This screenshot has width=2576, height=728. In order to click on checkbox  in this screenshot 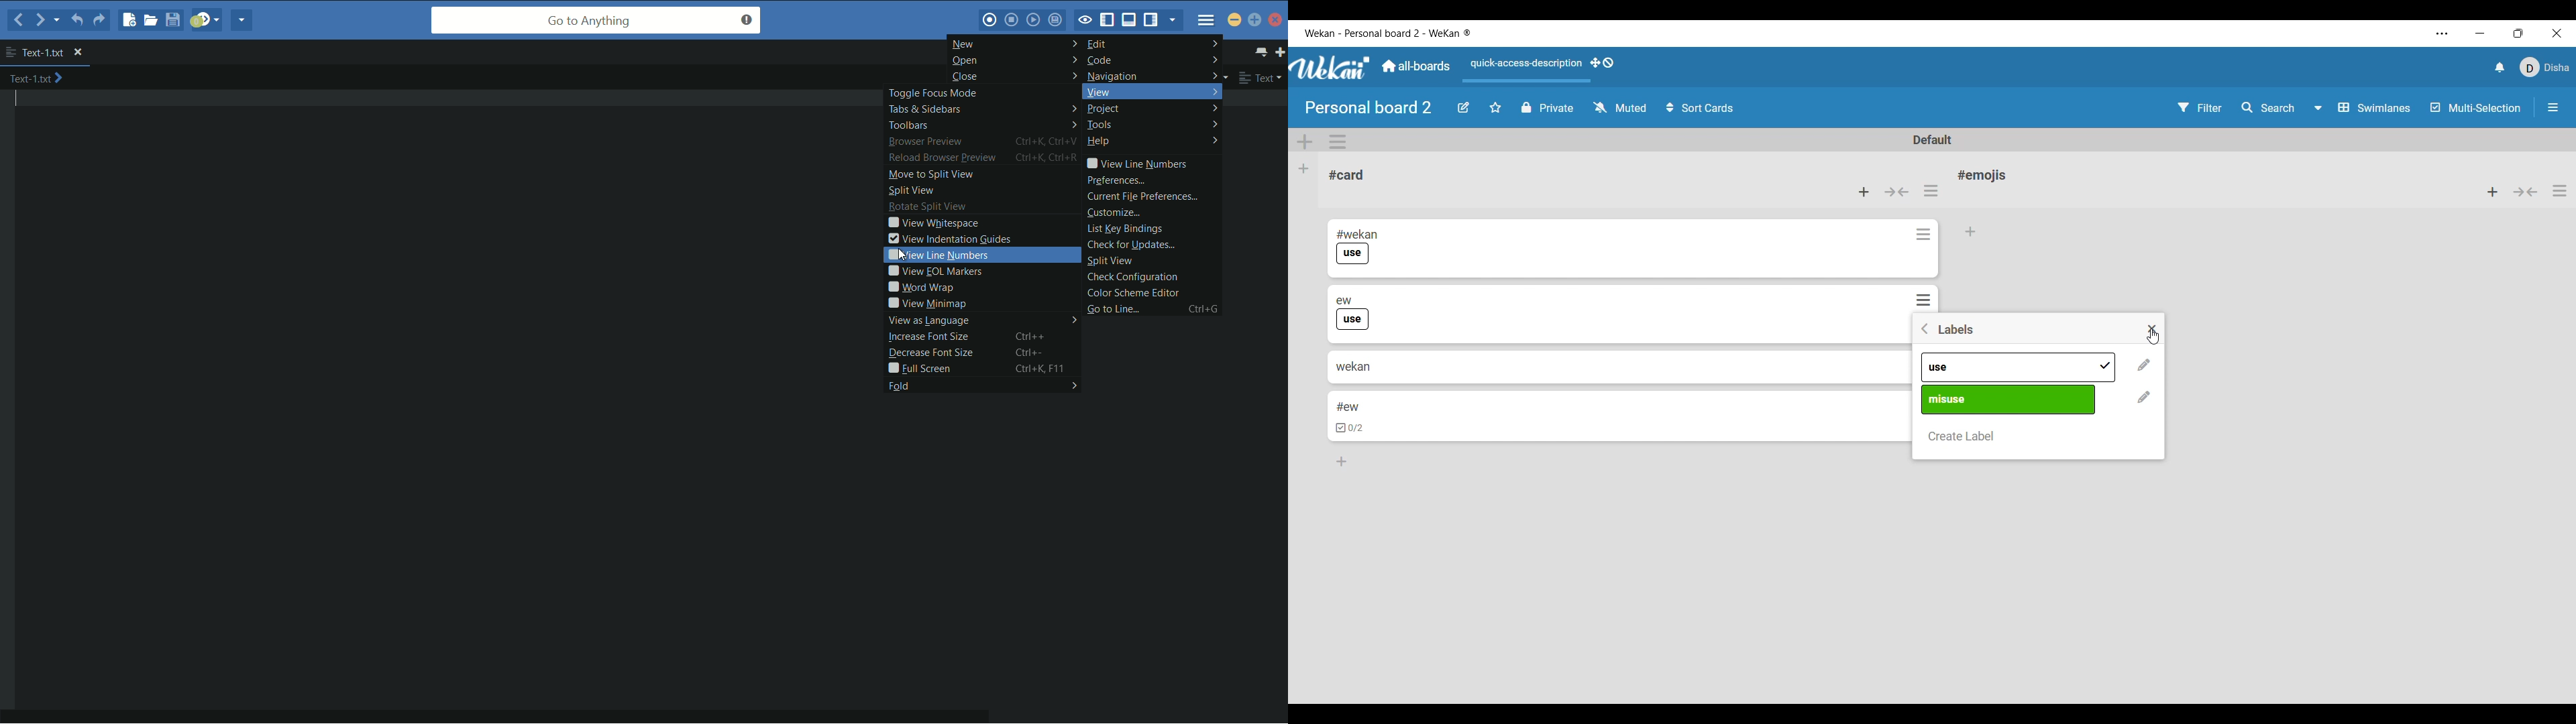, I will do `click(1351, 429)`.